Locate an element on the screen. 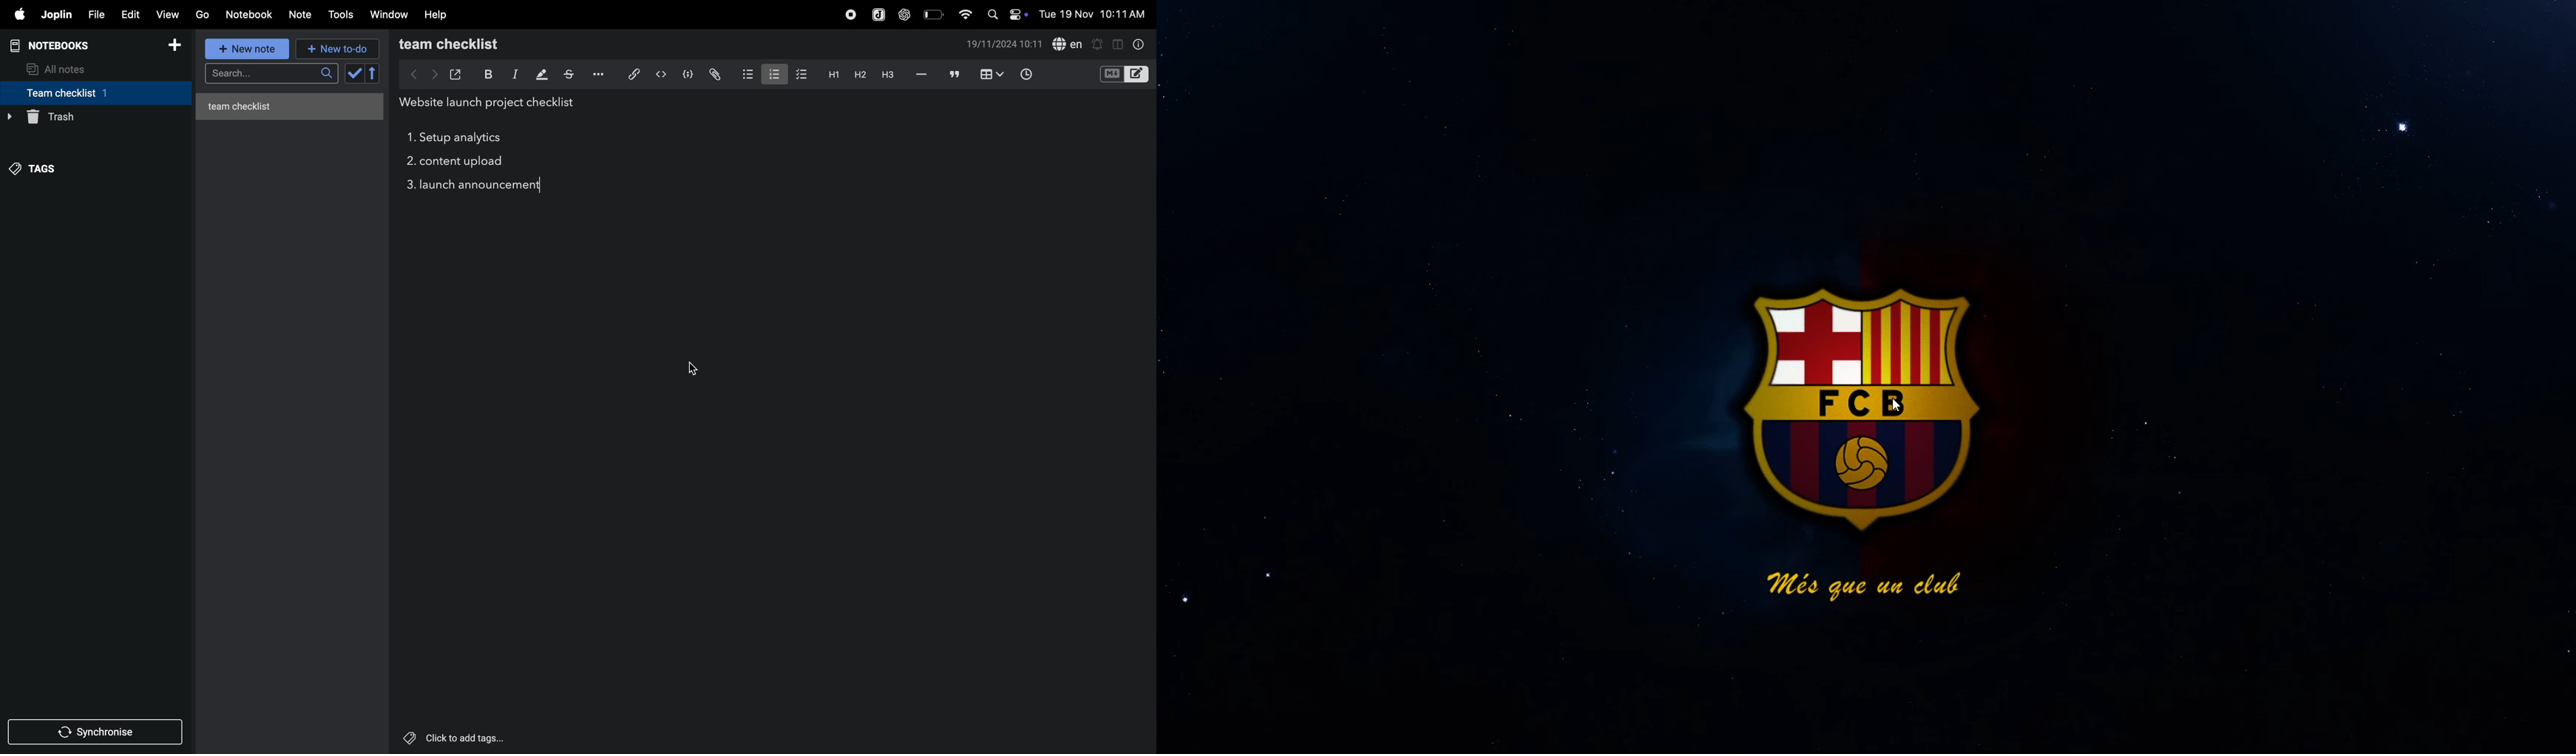 This screenshot has height=756, width=2576. synchronize is located at coordinates (97, 732).